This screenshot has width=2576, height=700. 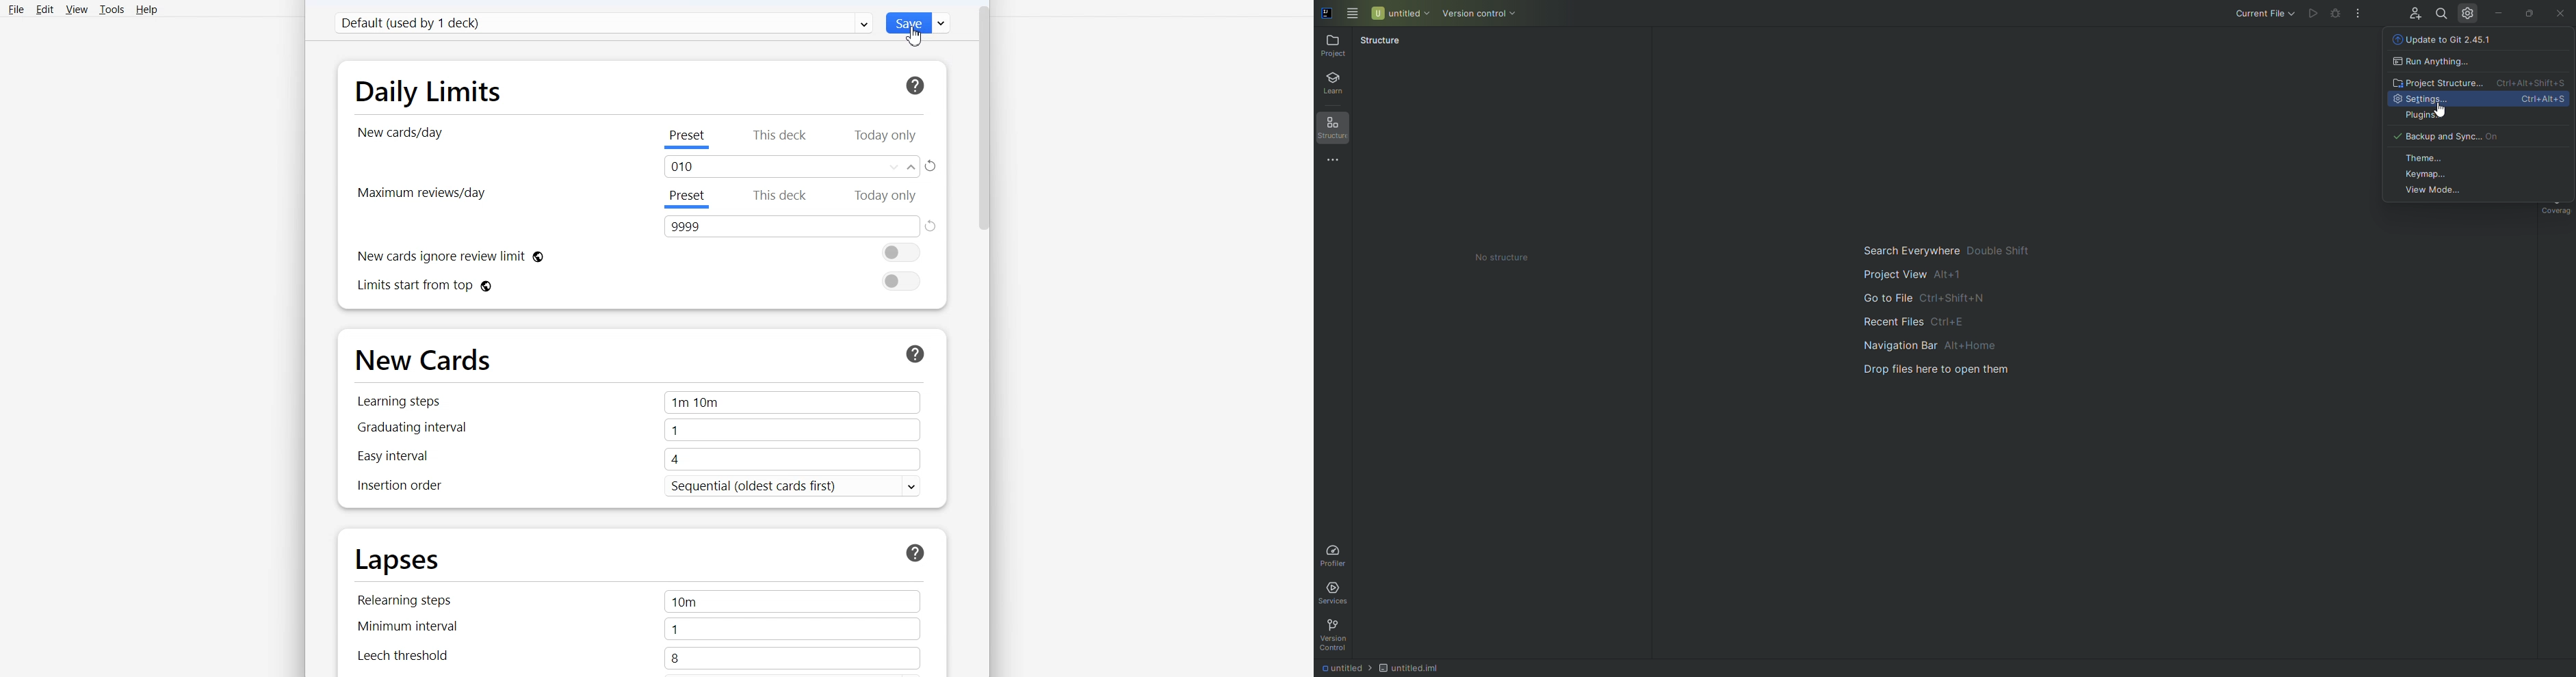 What do you see at coordinates (409, 402) in the screenshot?
I see `Learning steps` at bounding box center [409, 402].